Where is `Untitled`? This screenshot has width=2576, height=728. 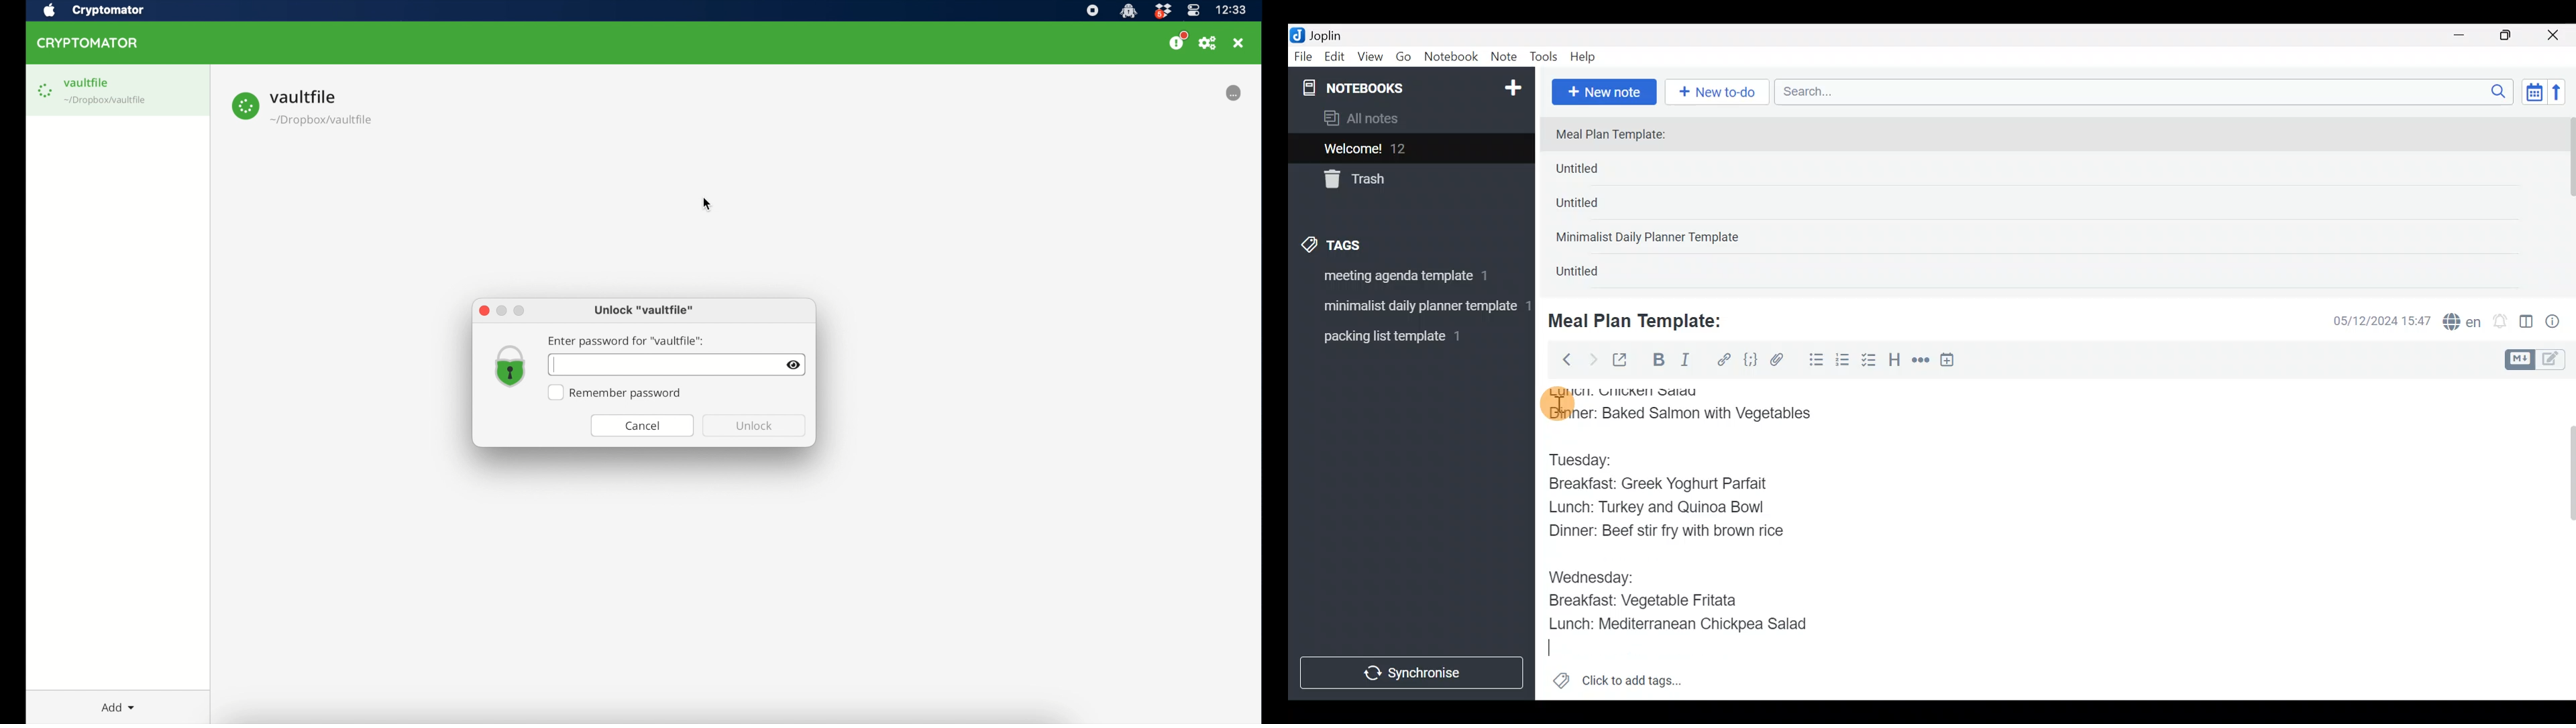
Untitled is located at coordinates (1593, 274).